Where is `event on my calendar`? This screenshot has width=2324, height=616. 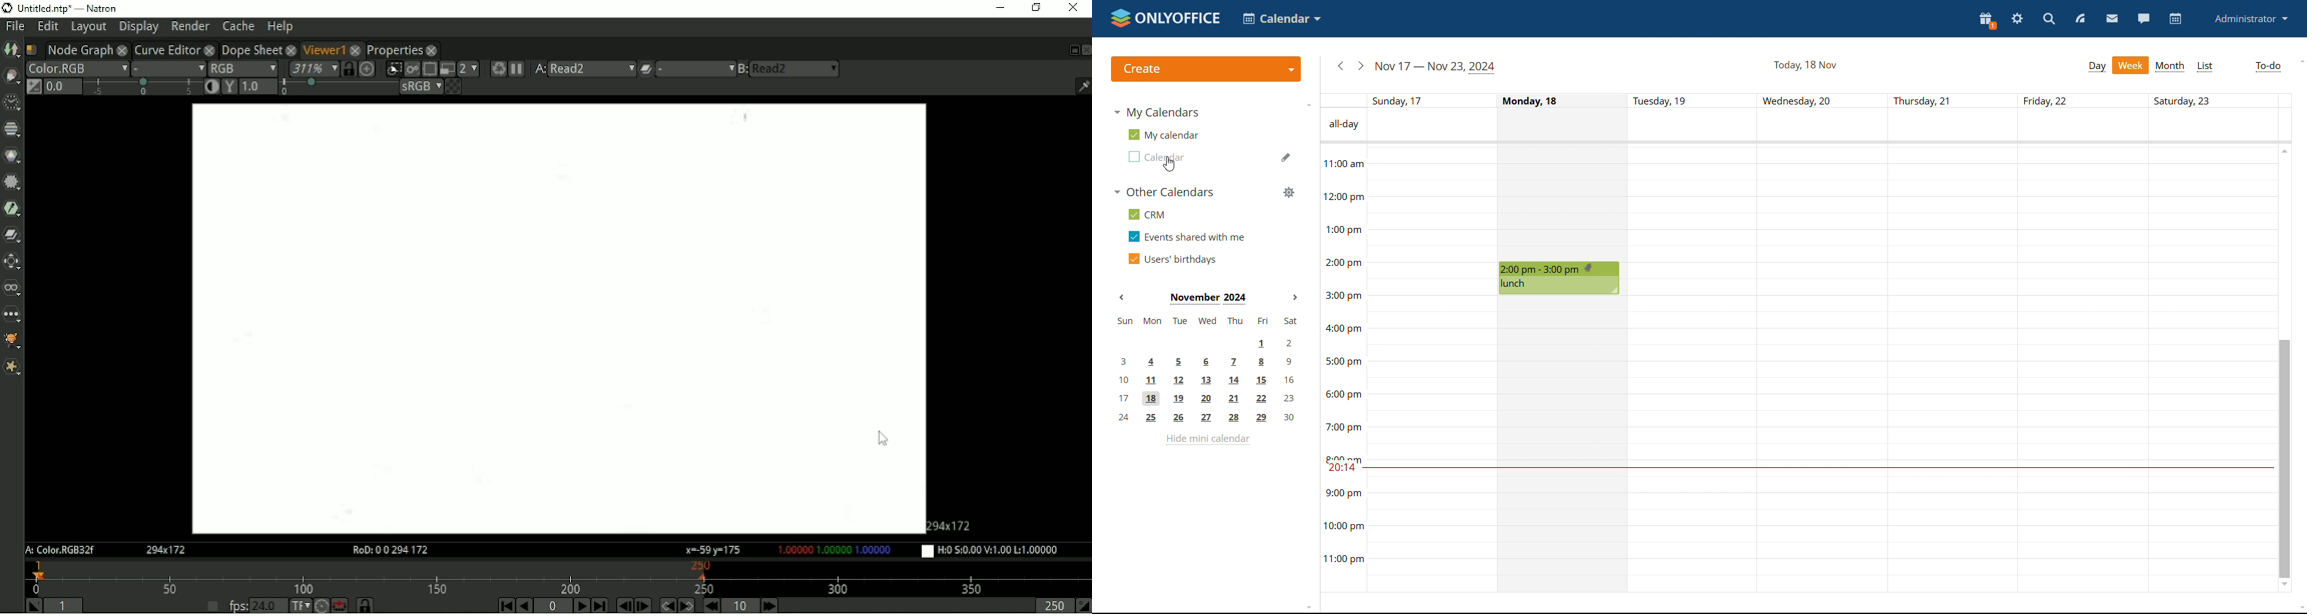
event on my calendar is located at coordinates (1560, 278).